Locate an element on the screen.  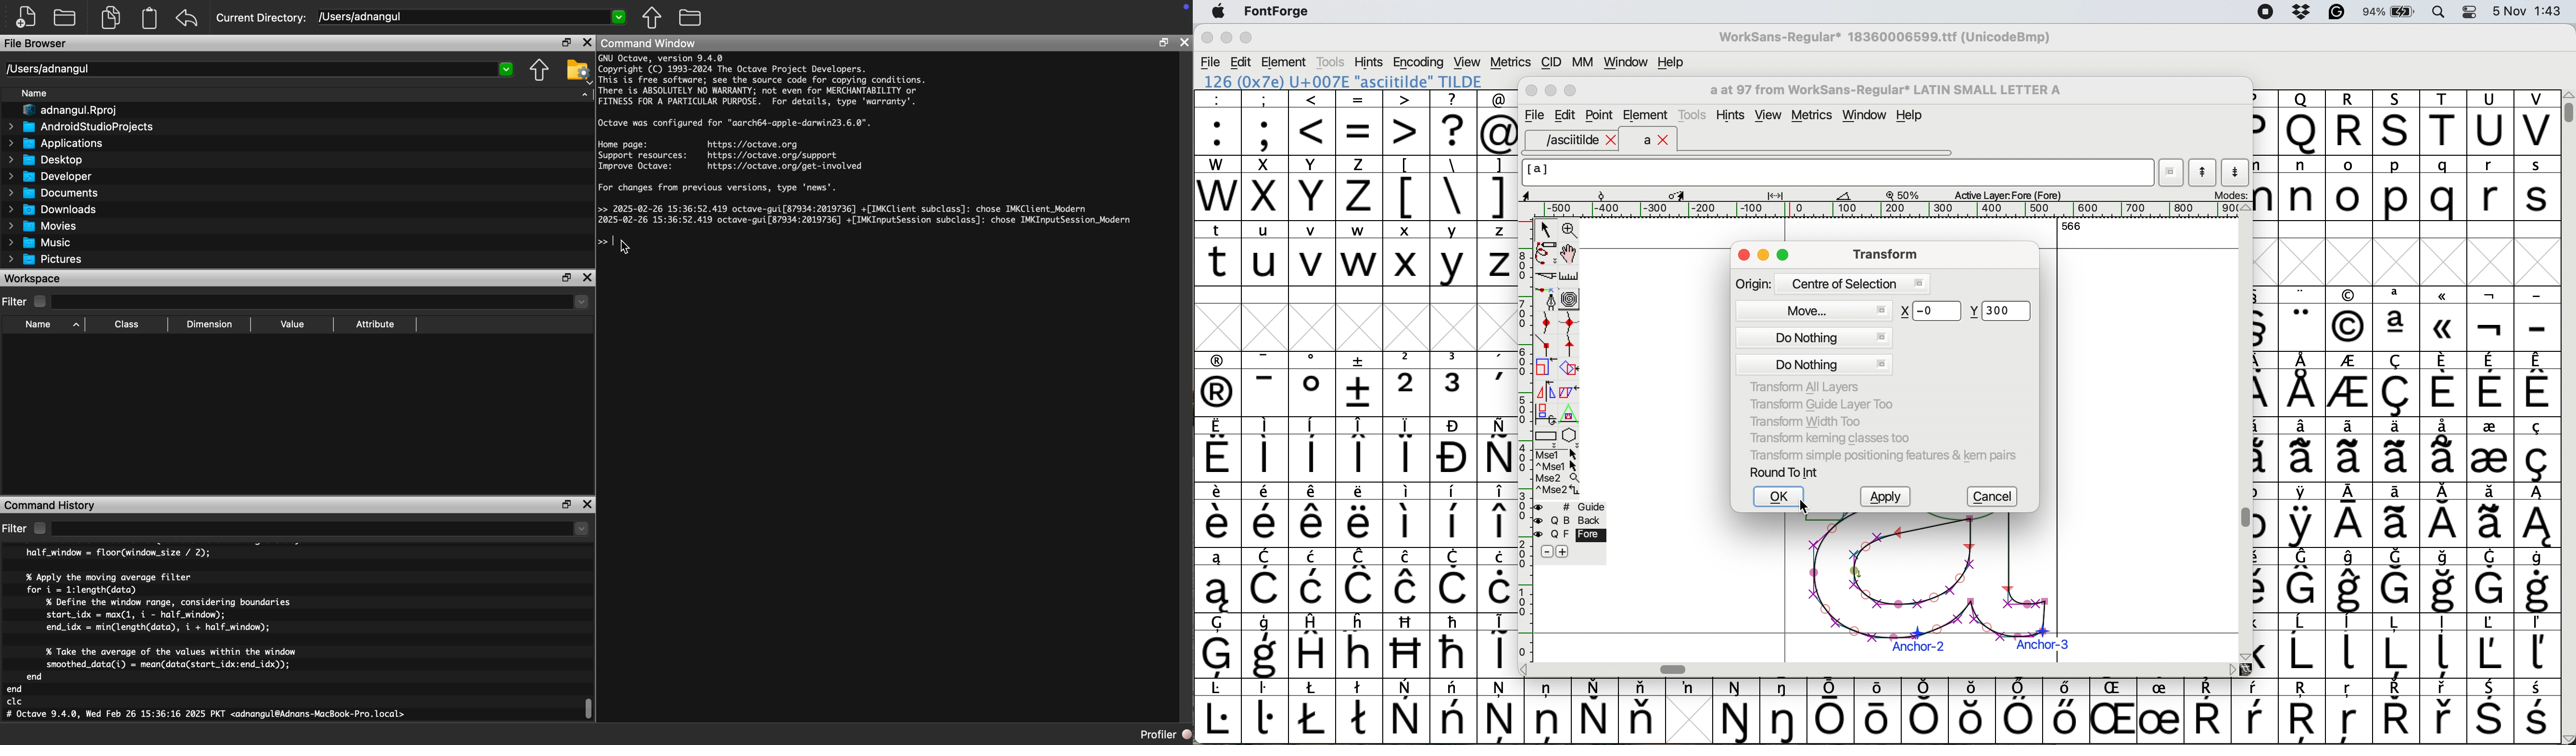
grammarly is located at coordinates (2336, 14).